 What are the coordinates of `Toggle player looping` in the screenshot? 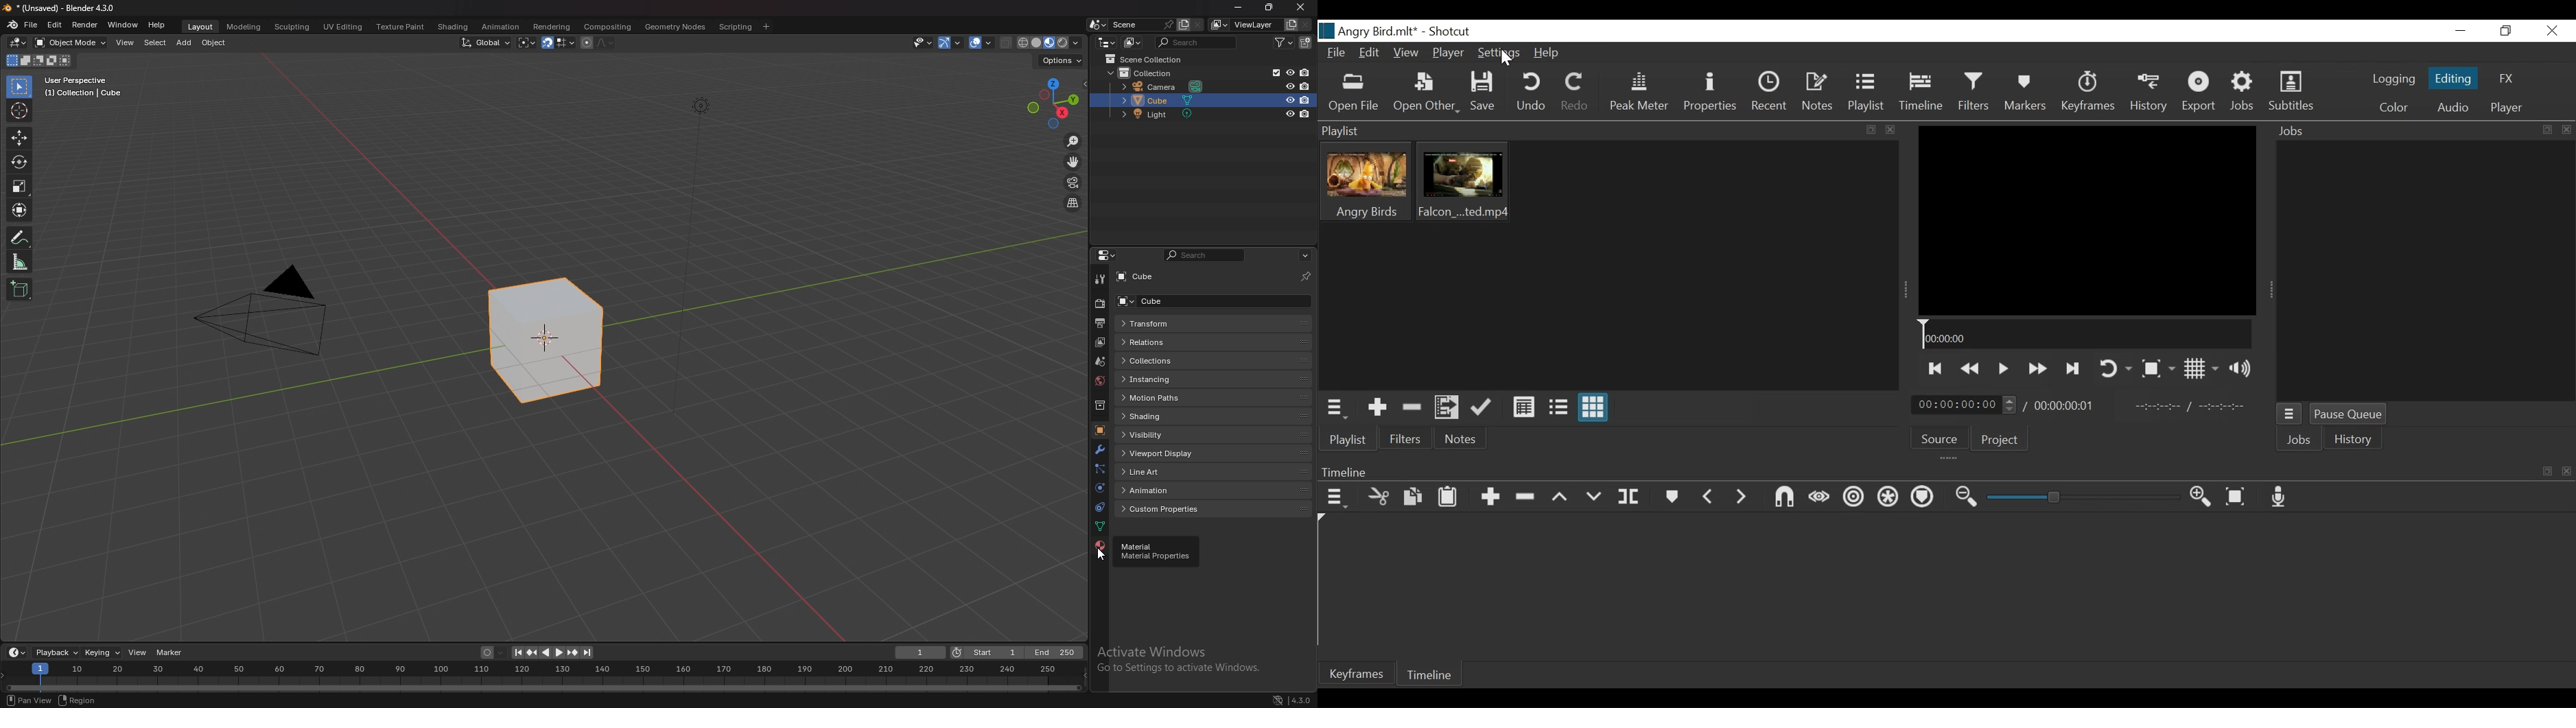 It's located at (2114, 369).